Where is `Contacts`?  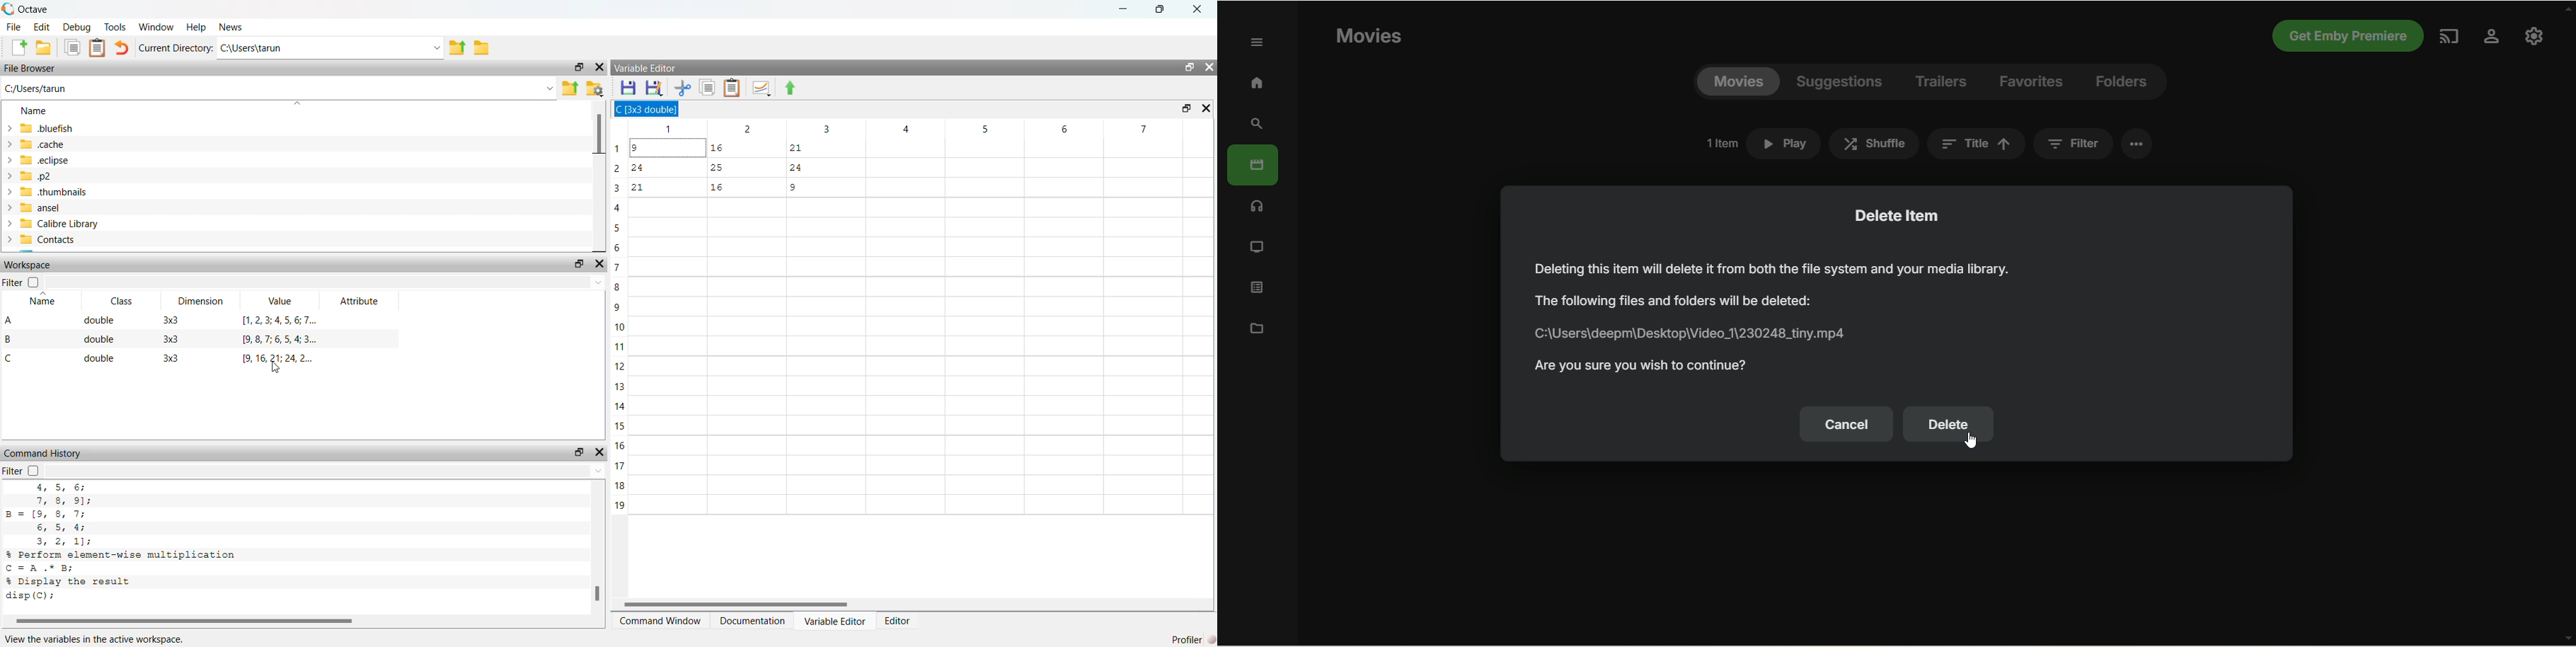
Contacts is located at coordinates (42, 240).